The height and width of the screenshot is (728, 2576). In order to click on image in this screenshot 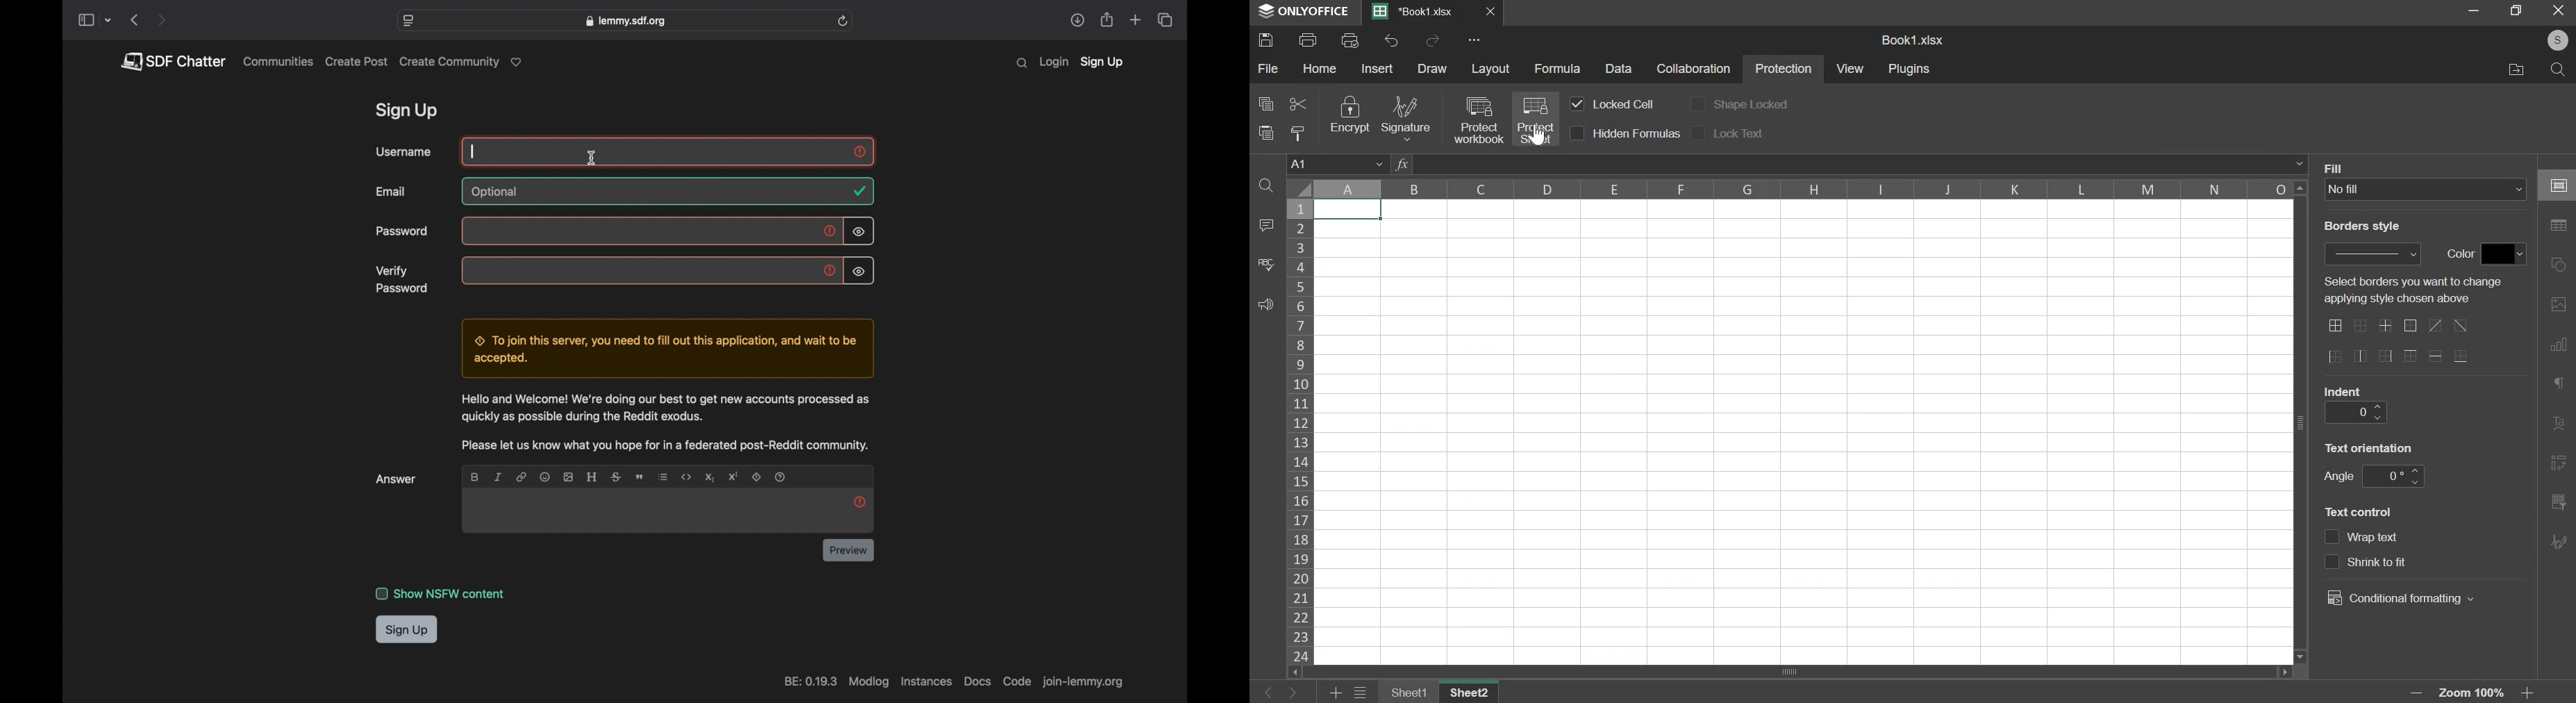, I will do `click(567, 476)`.